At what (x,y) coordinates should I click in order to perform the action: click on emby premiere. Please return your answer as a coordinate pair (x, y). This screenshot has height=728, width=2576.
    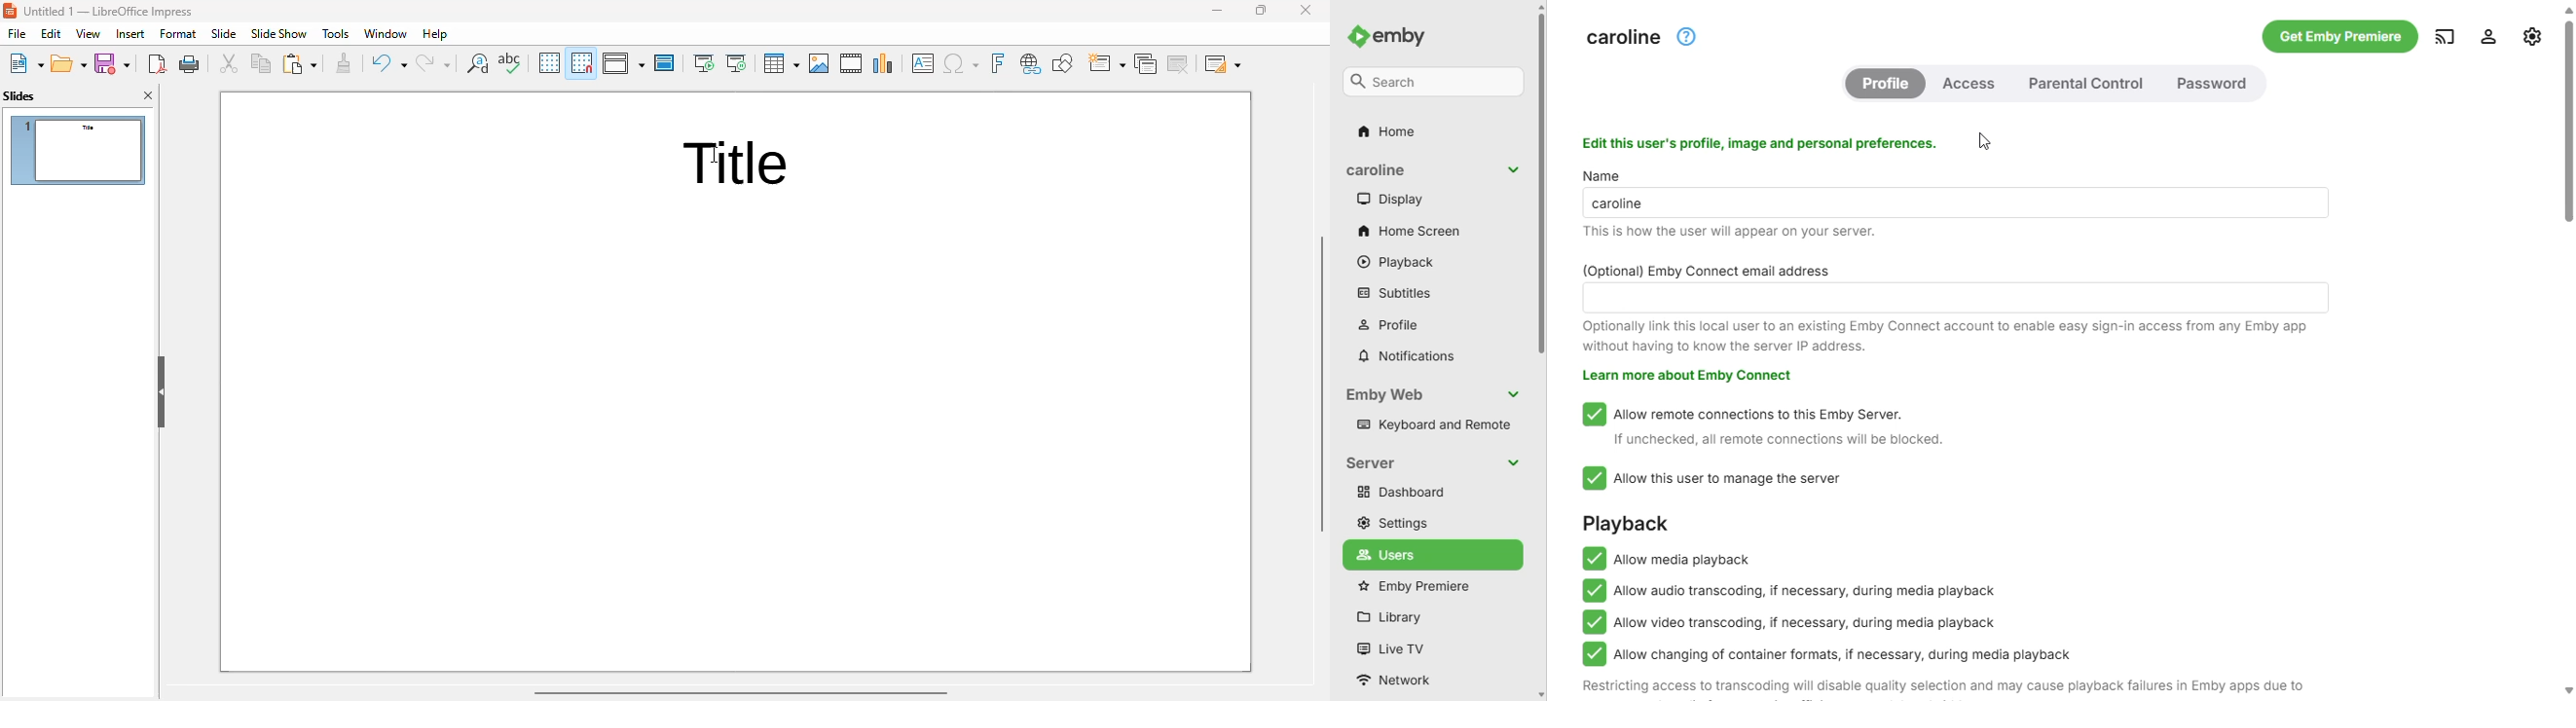
    Looking at the image, I should click on (1413, 587).